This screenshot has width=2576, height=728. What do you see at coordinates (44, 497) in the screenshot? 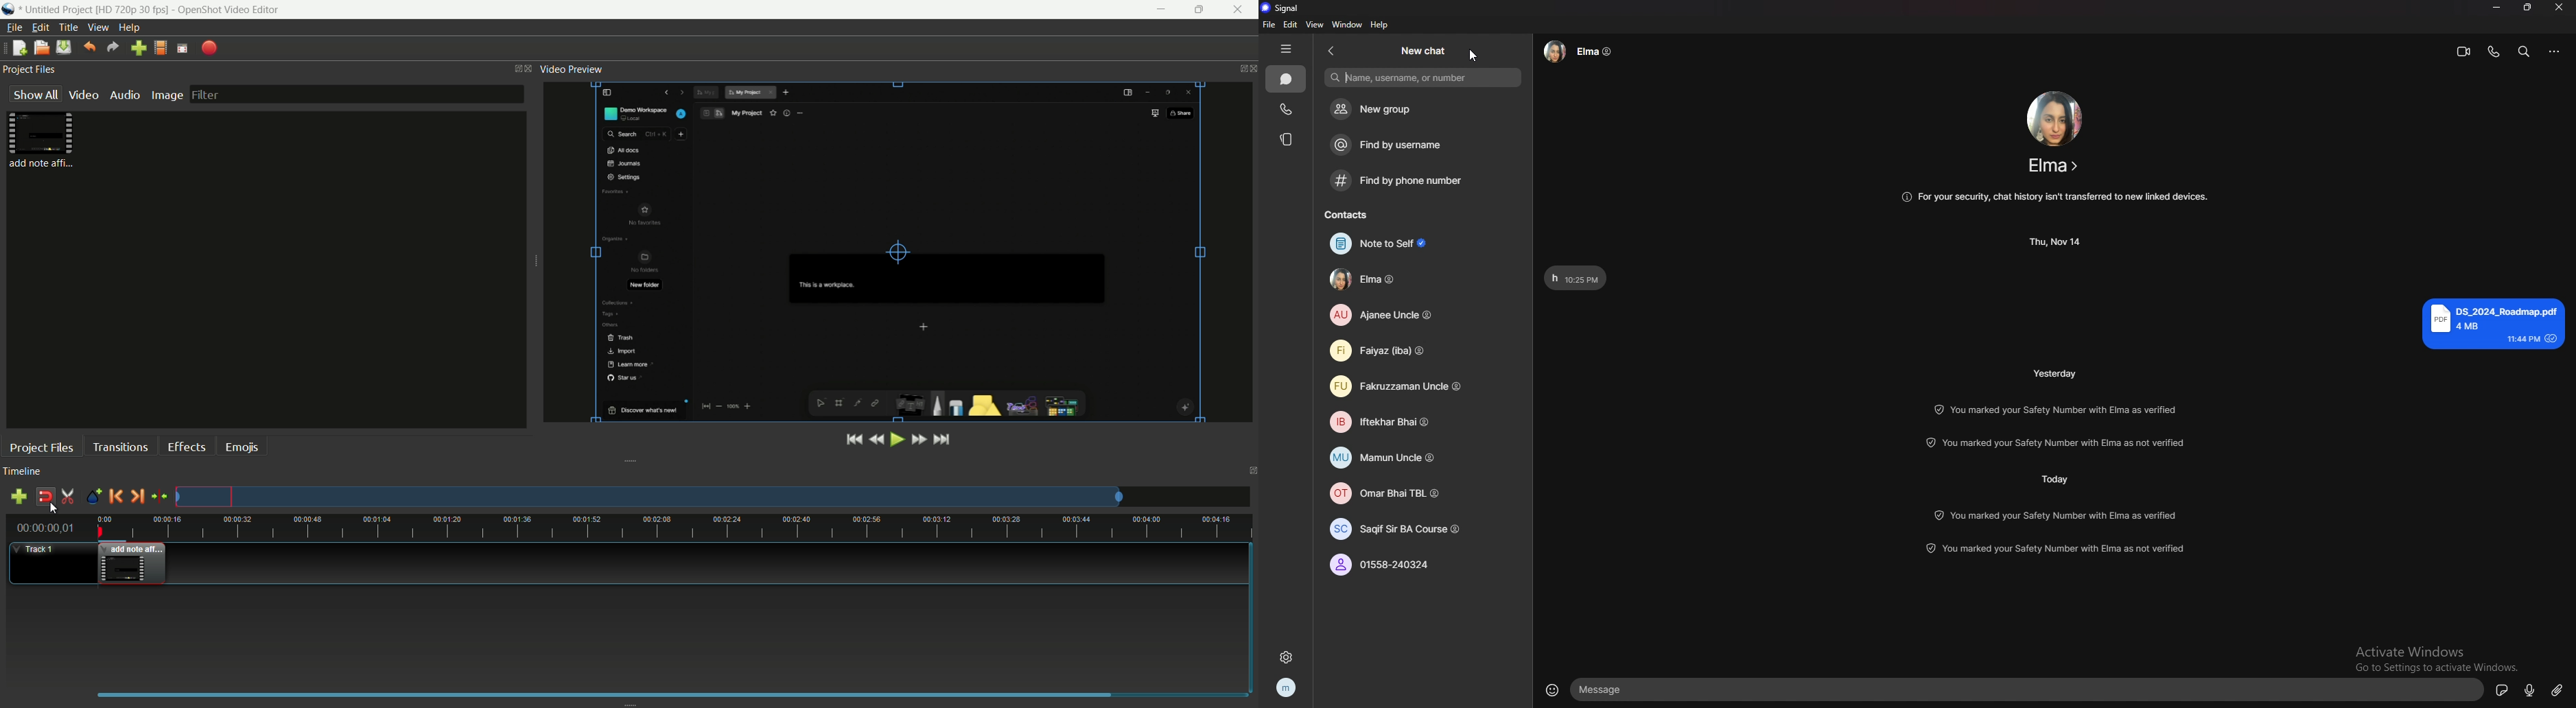
I see `disable snap` at bounding box center [44, 497].